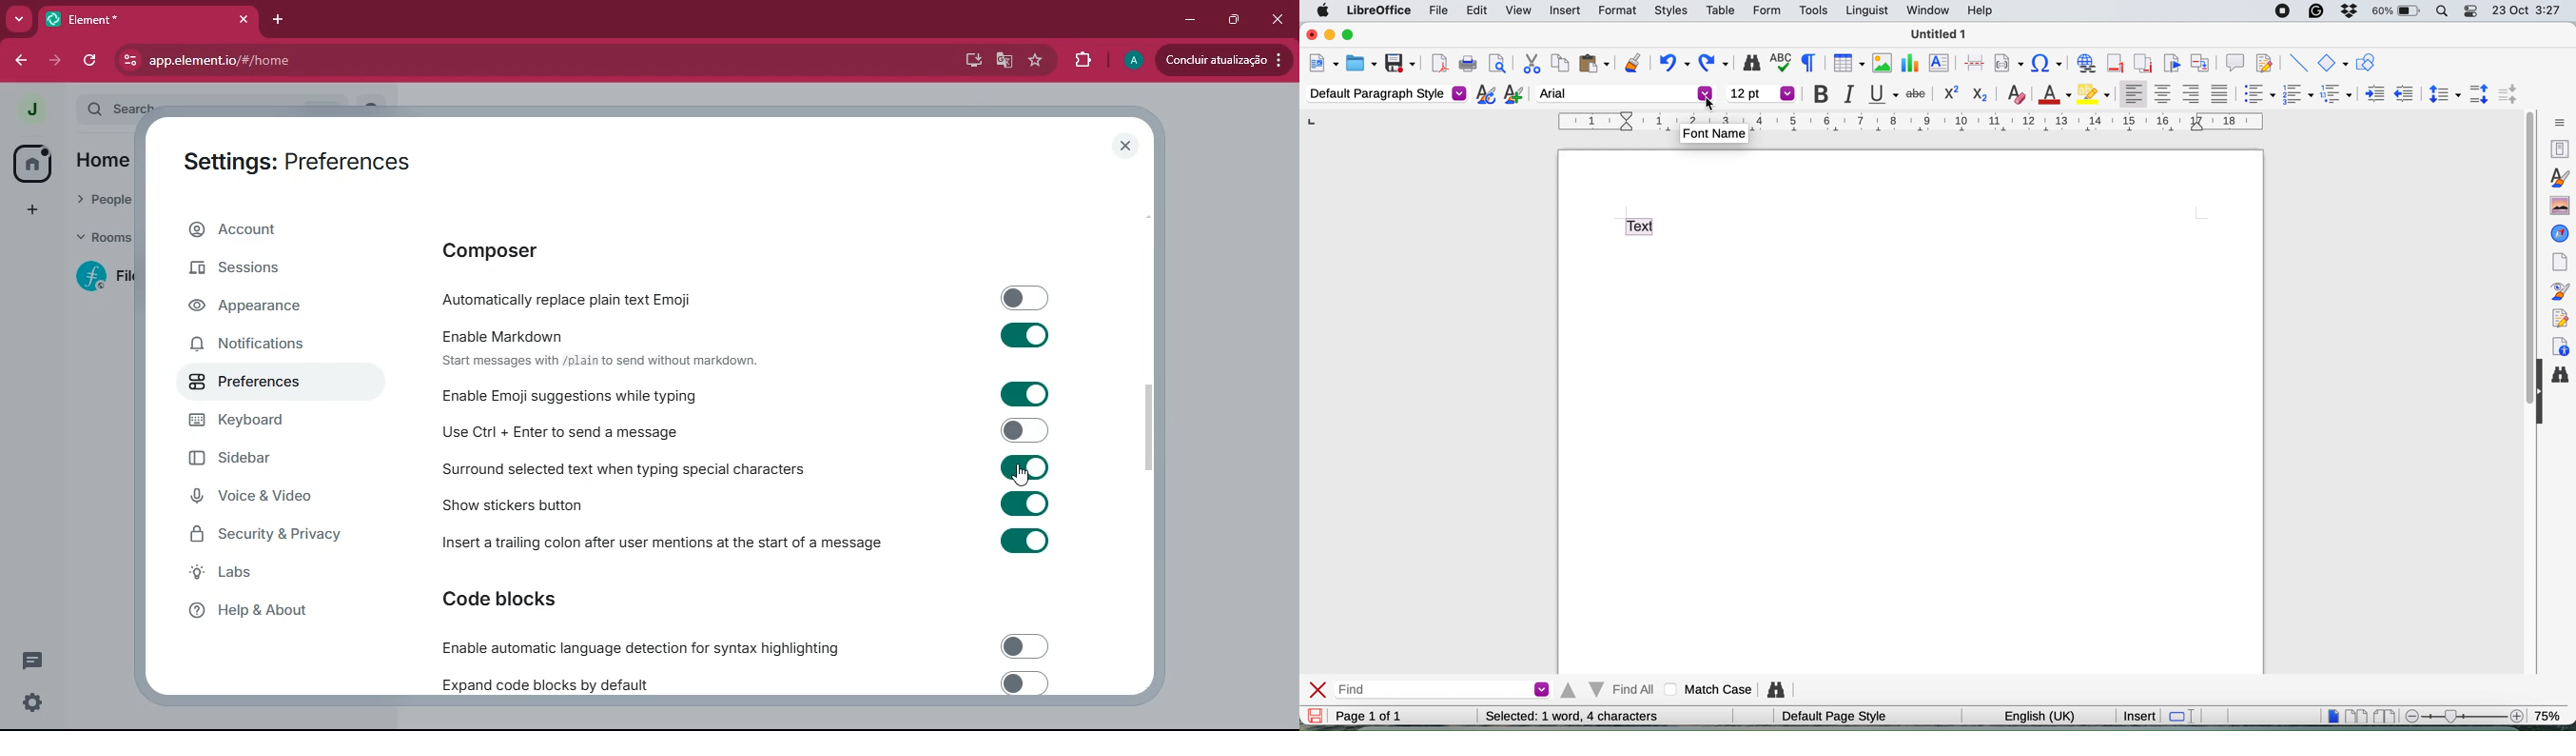 The height and width of the screenshot is (756, 2576). What do you see at coordinates (2563, 291) in the screenshot?
I see `style inspector` at bounding box center [2563, 291].